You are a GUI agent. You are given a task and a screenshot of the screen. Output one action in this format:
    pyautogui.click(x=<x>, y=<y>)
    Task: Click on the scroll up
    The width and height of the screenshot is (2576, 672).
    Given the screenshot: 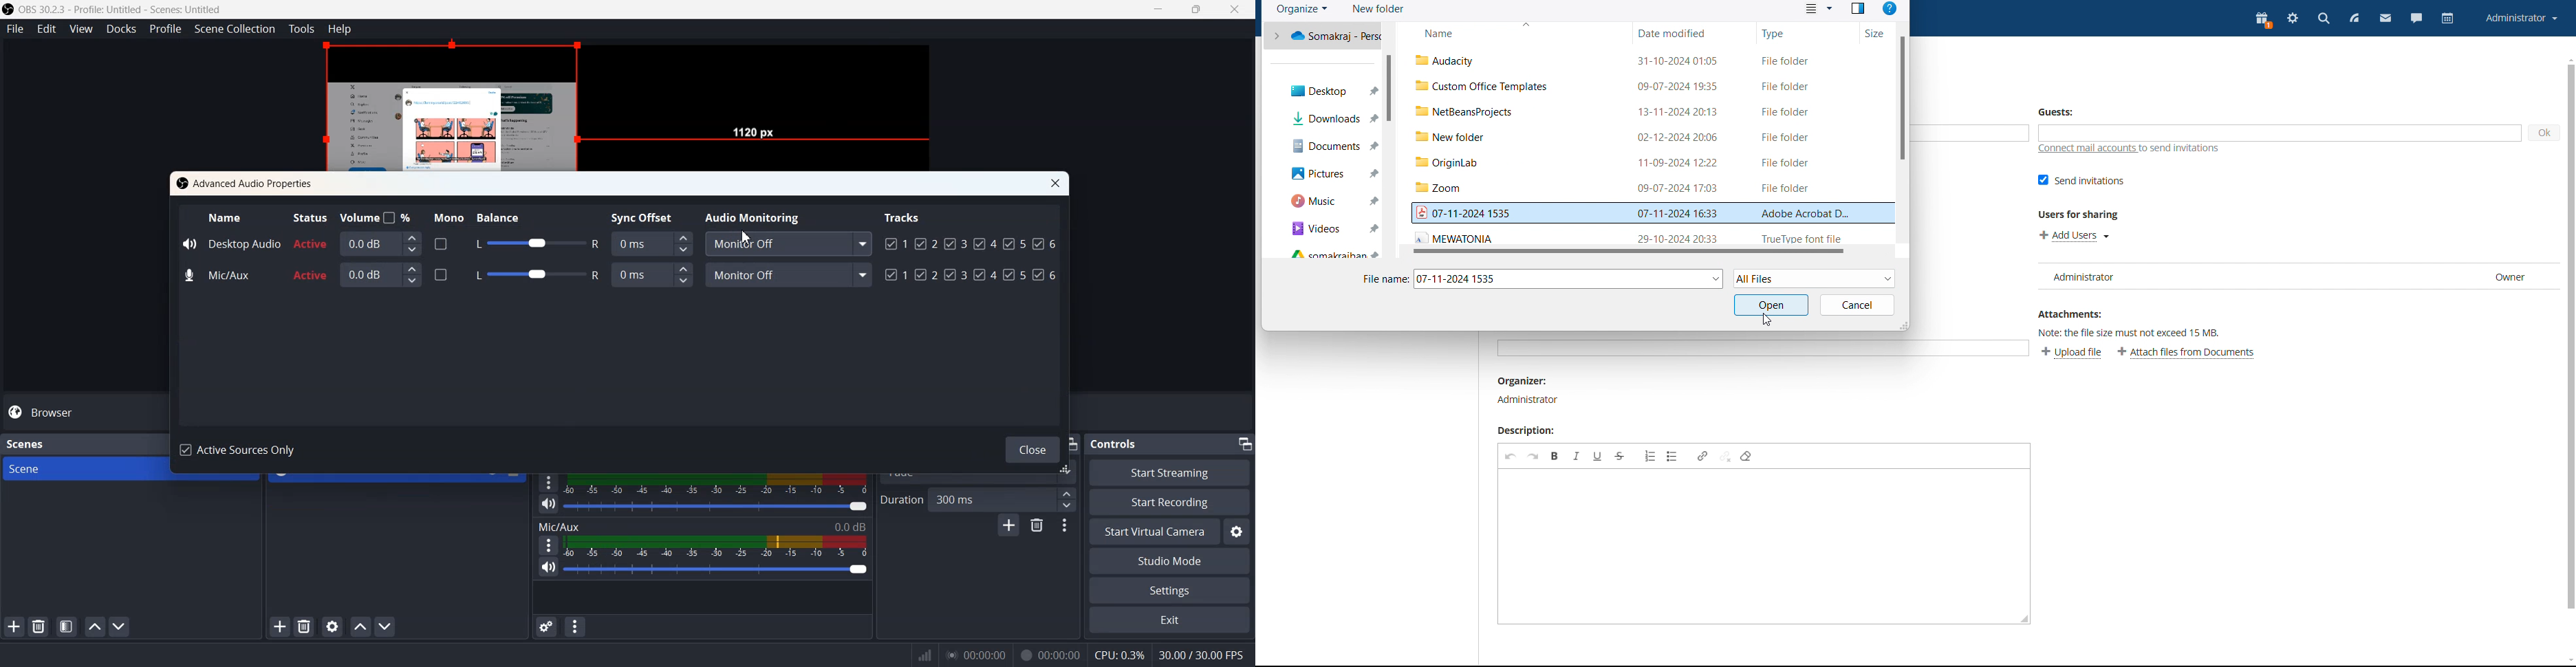 What is the action you would take?
    pyautogui.click(x=2568, y=58)
    